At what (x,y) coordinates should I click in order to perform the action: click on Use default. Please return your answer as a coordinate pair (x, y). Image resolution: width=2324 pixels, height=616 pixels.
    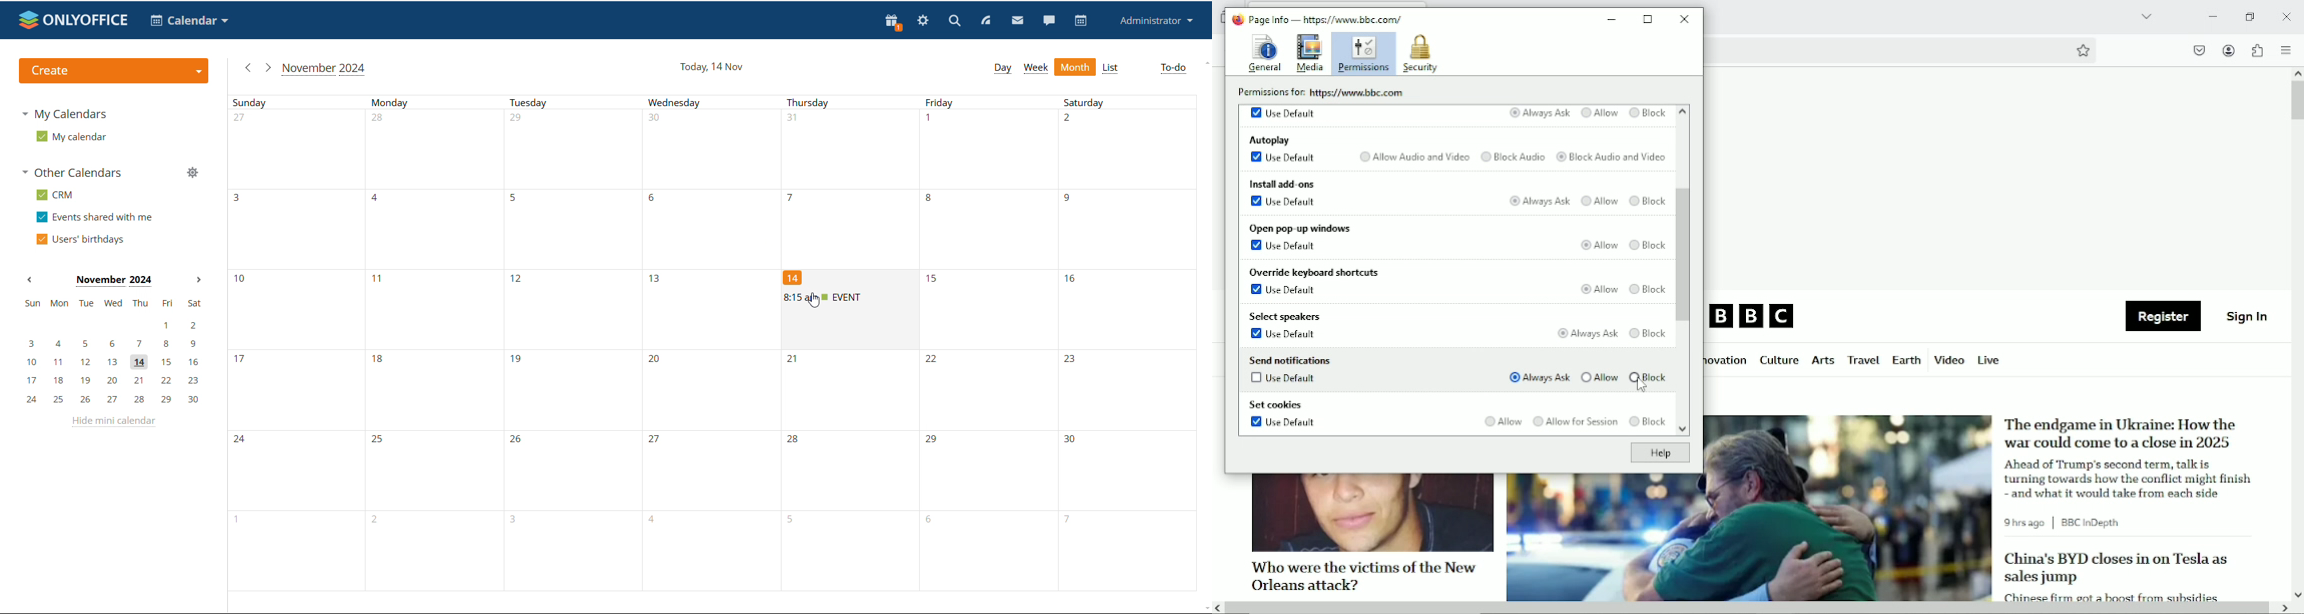
    Looking at the image, I should click on (1283, 158).